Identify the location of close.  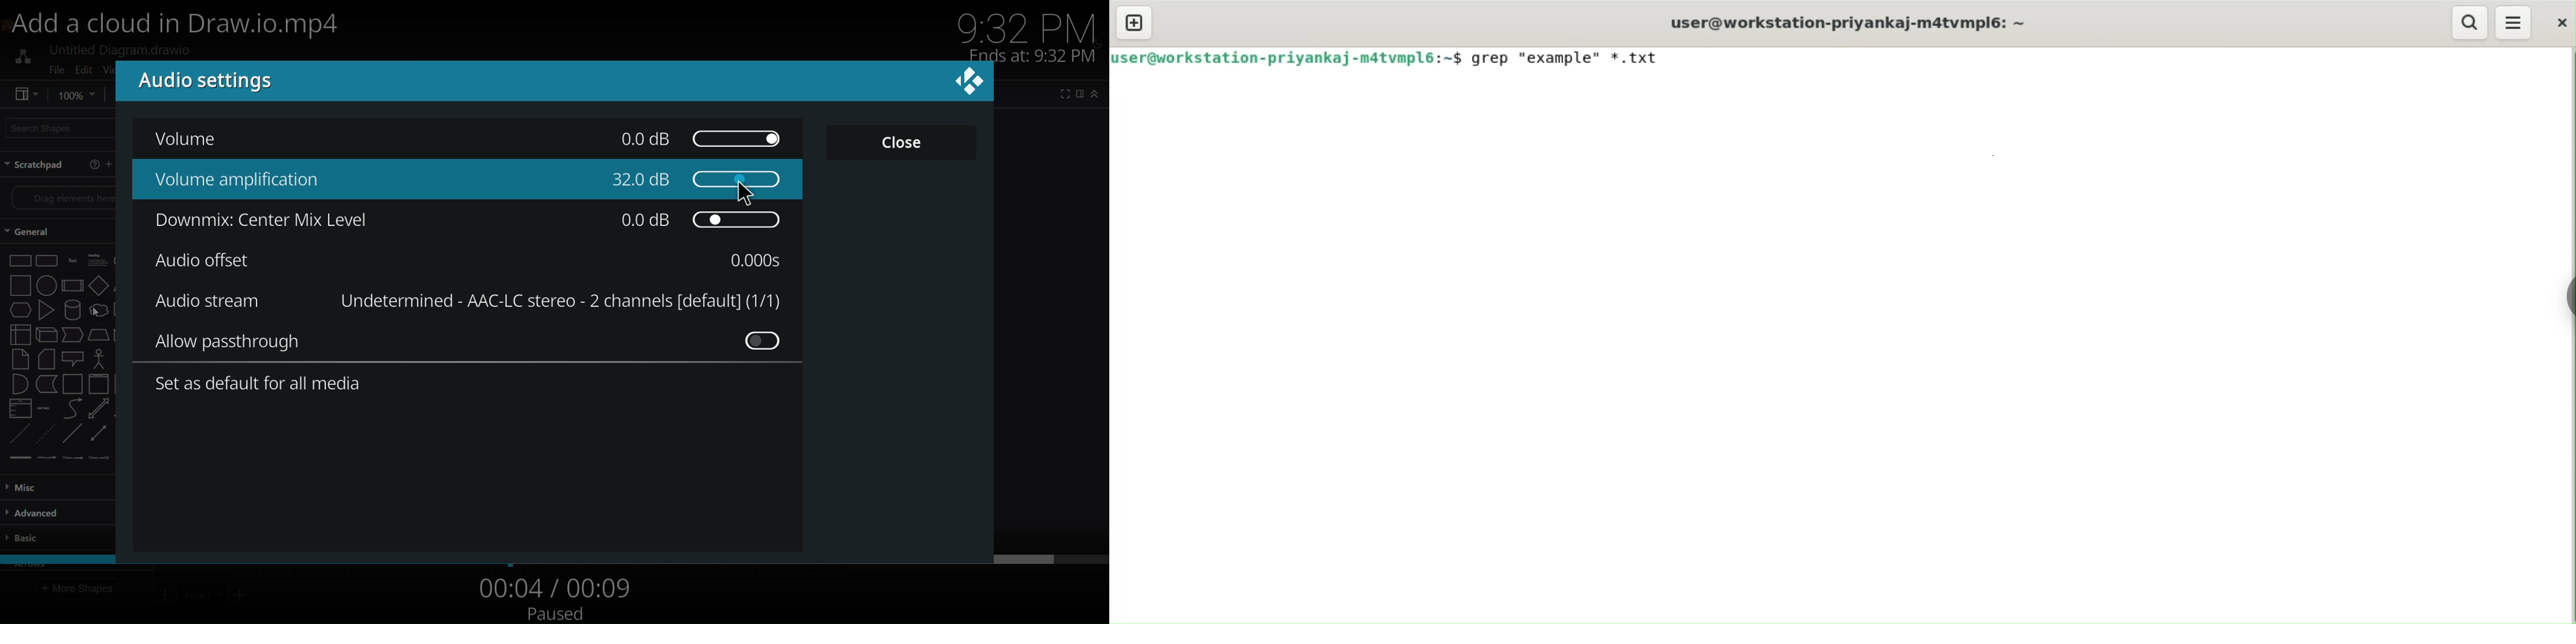
(902, 141).